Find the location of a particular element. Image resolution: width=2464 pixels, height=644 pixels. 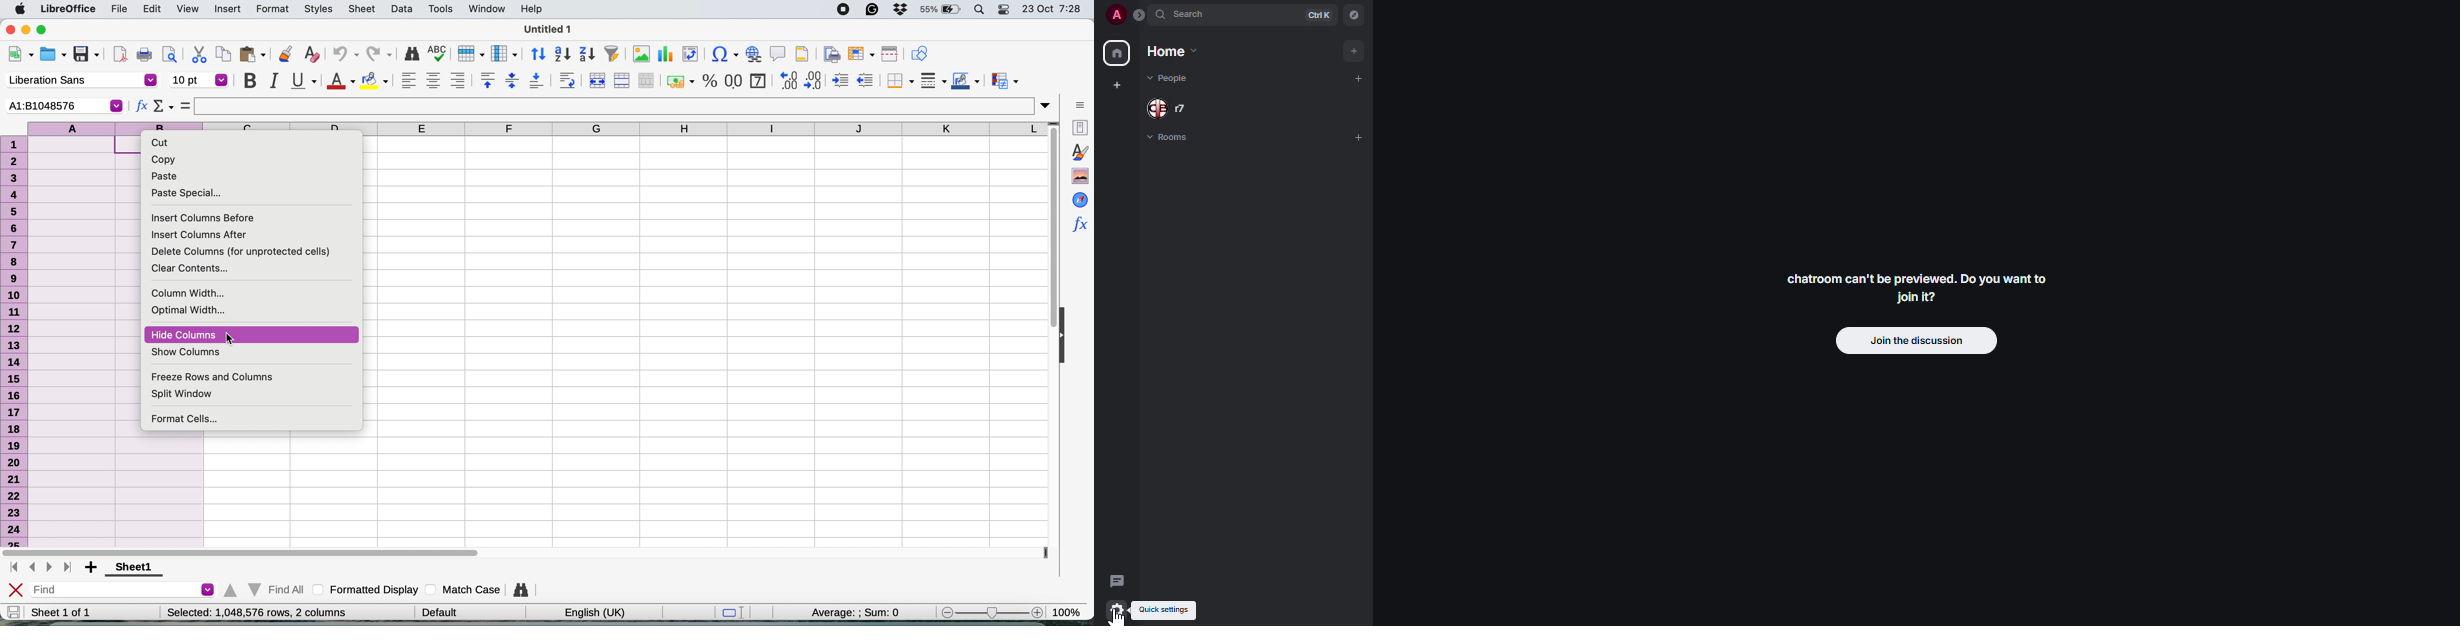

vertical scroll bar is located at coordinates (1053, 223).